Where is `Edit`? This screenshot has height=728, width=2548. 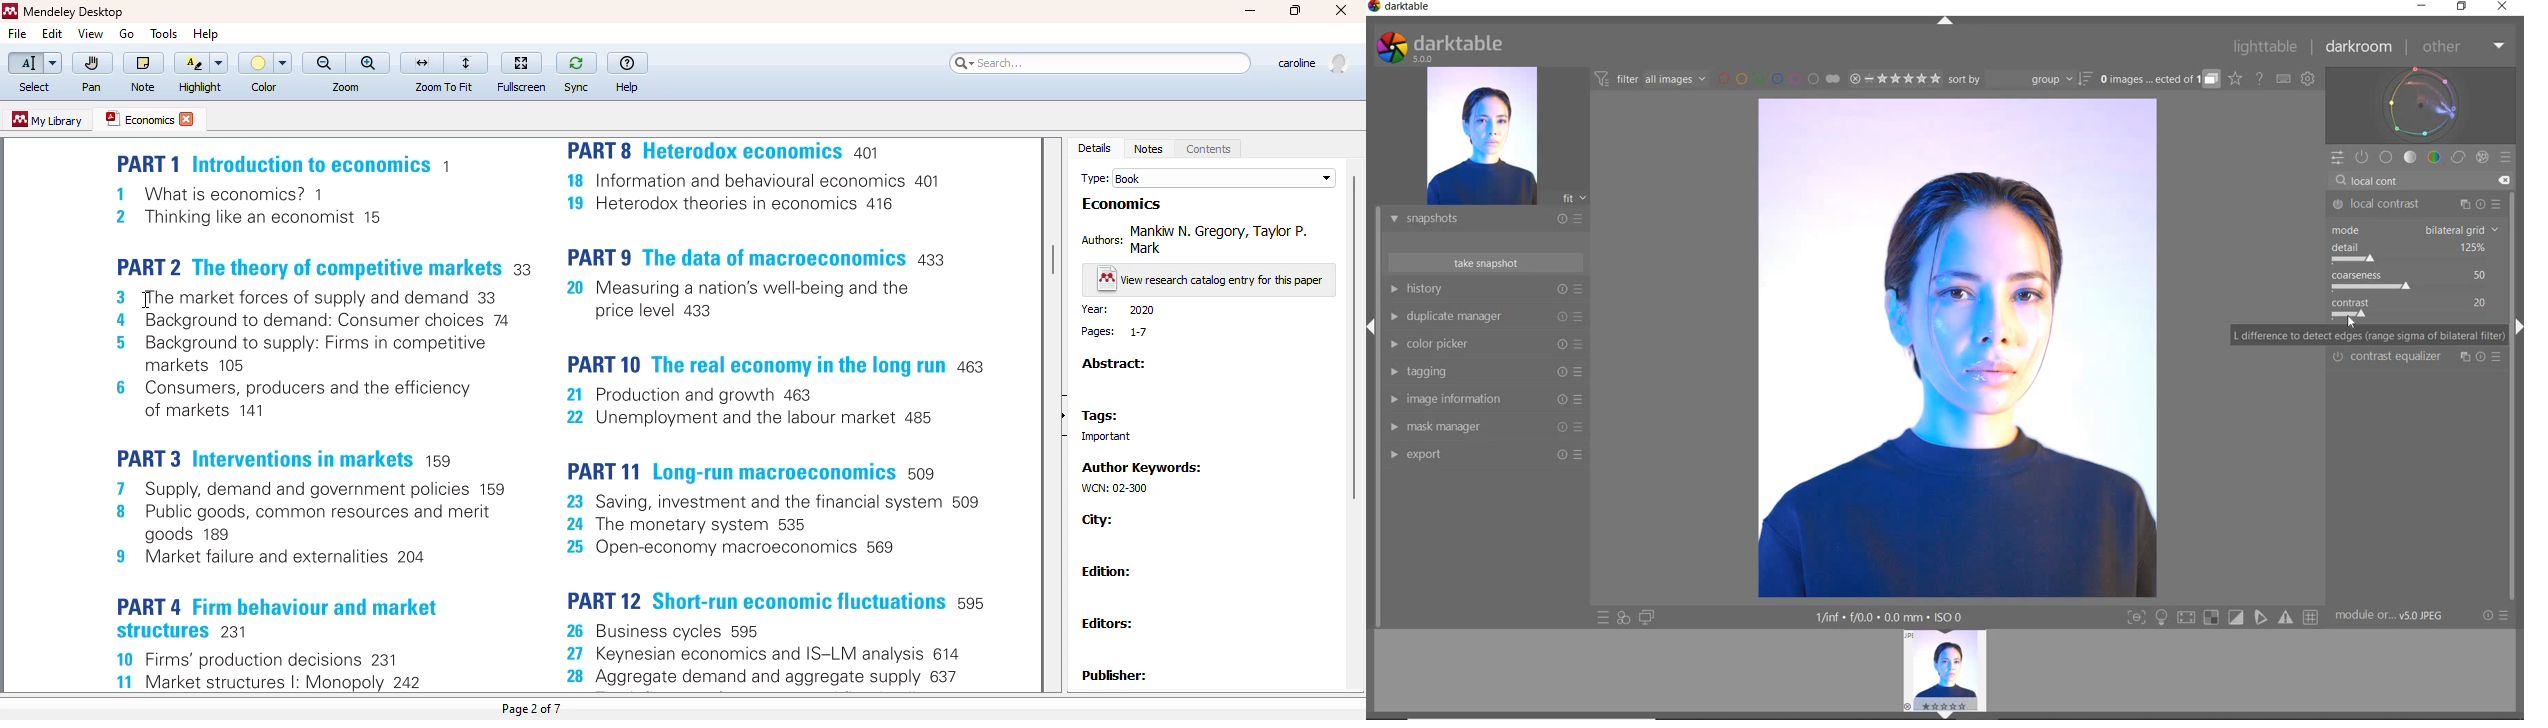 Edit is located at coordinates (54, 33).